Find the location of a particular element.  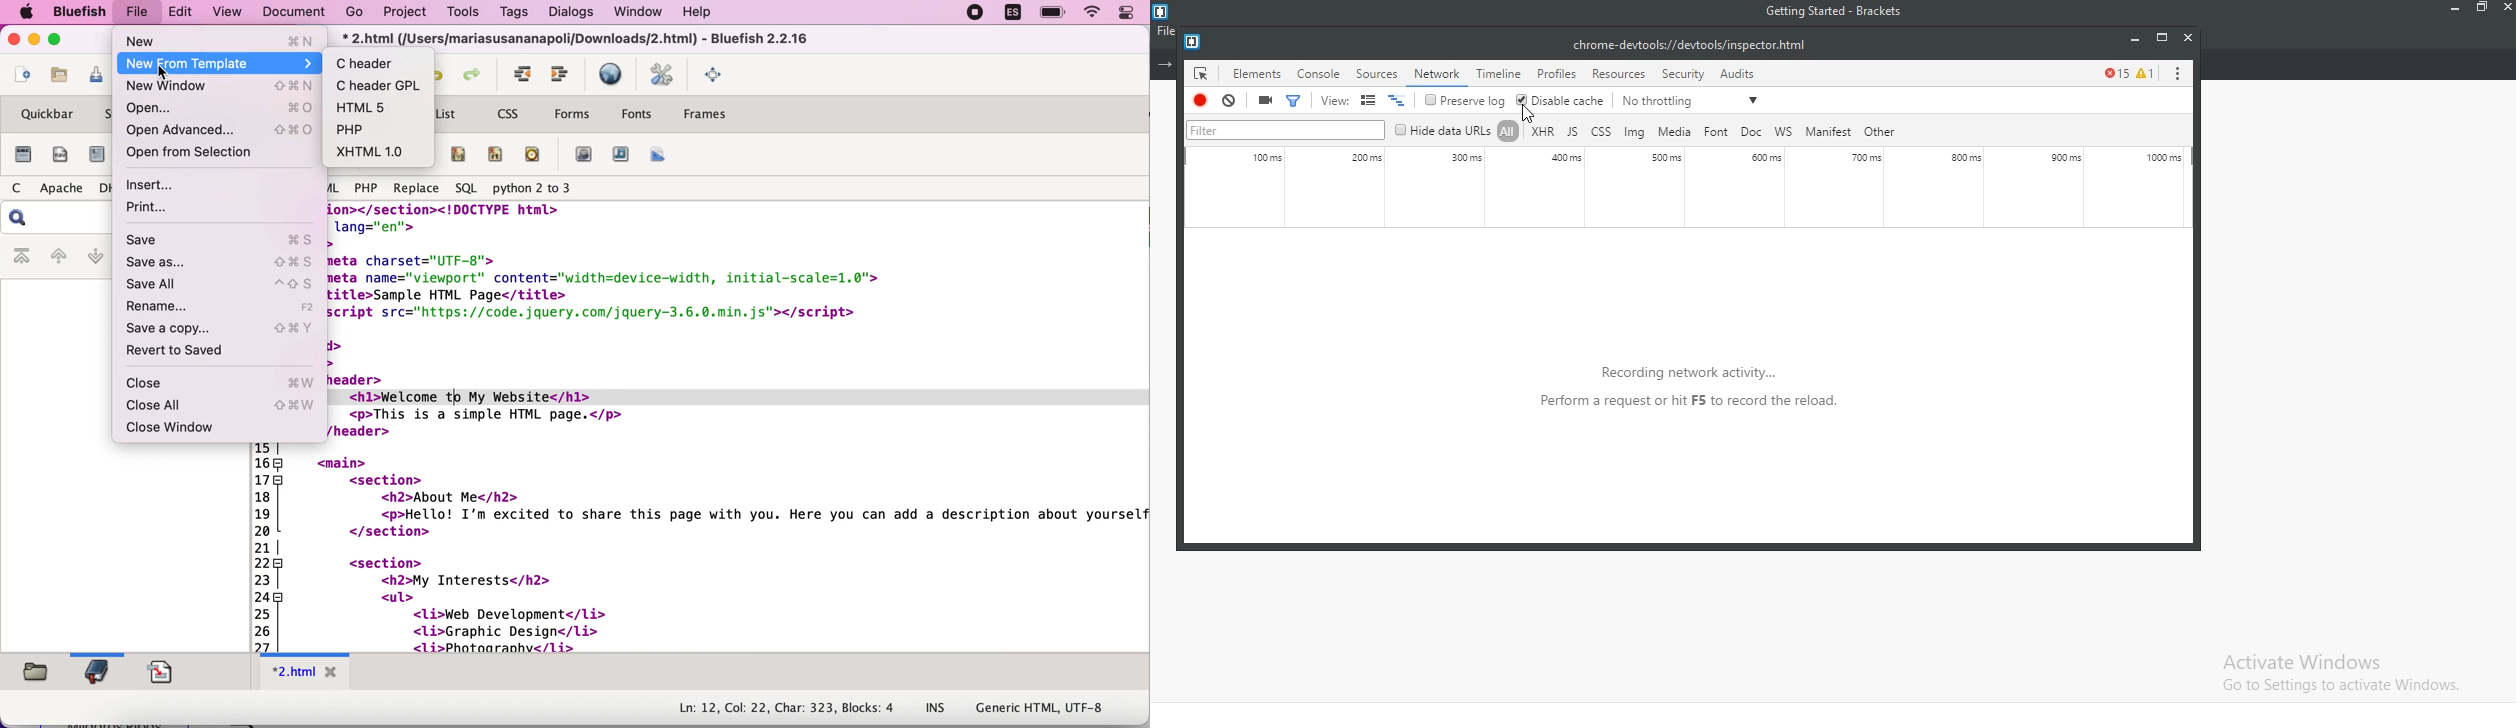

minimise is located at coordinates (2132, 39).